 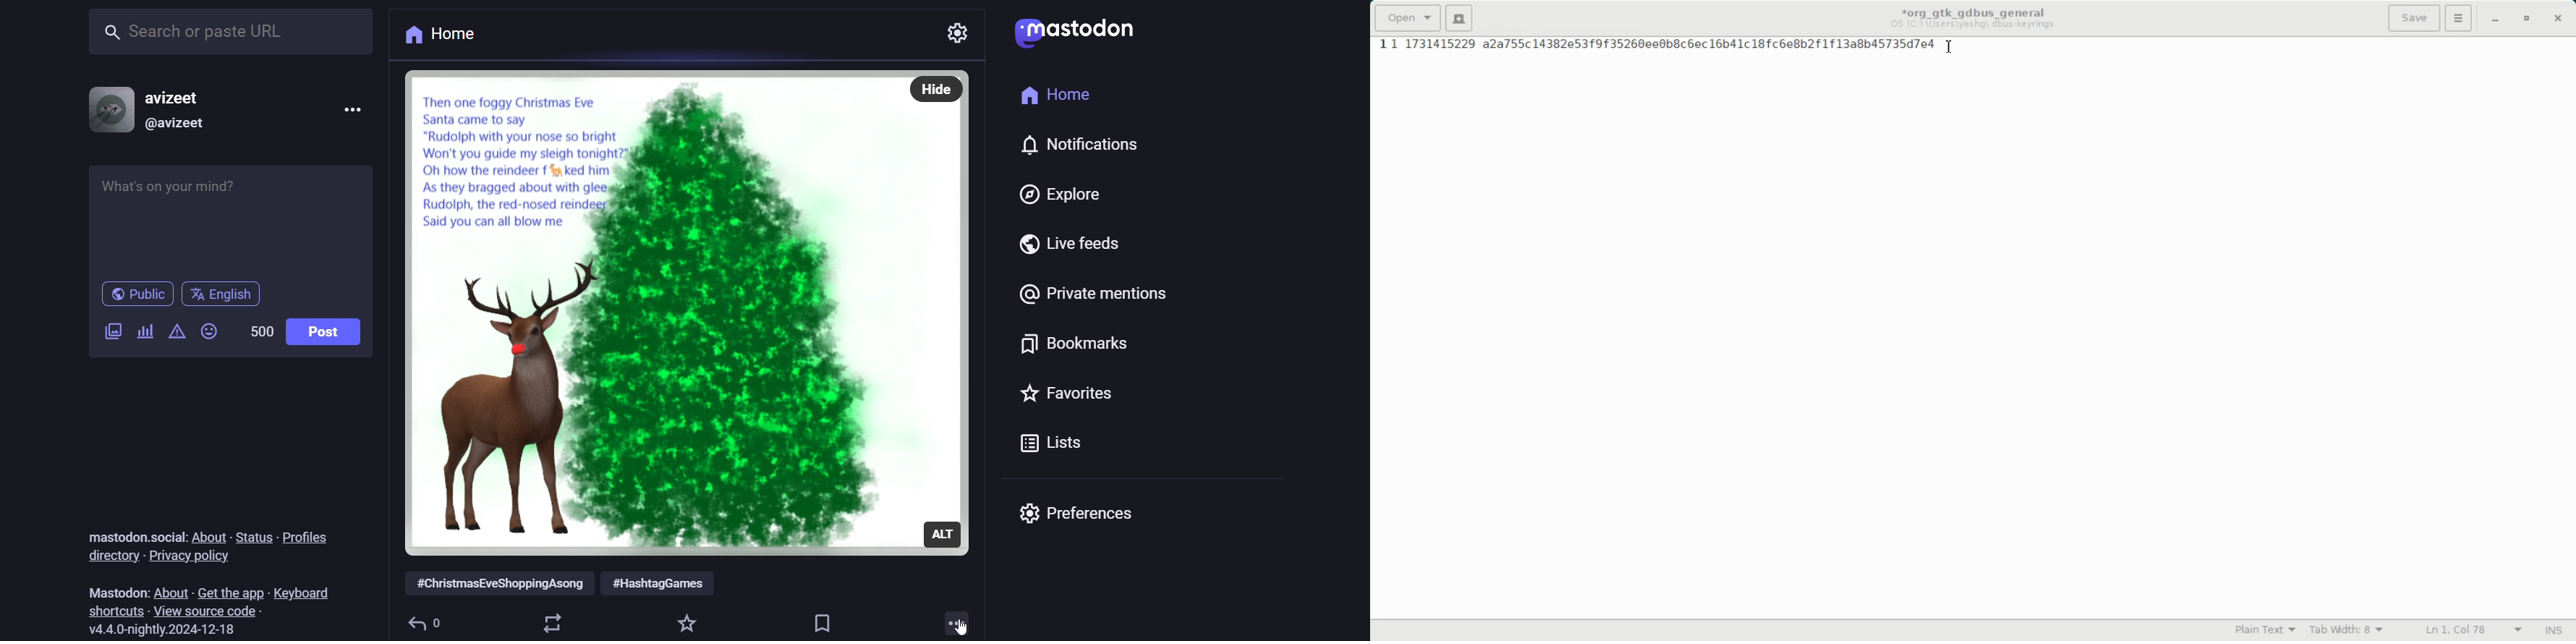 What do you see at coordinates (250, 537) in the screenshot?
I see `status` at bounding box center [250, 537].